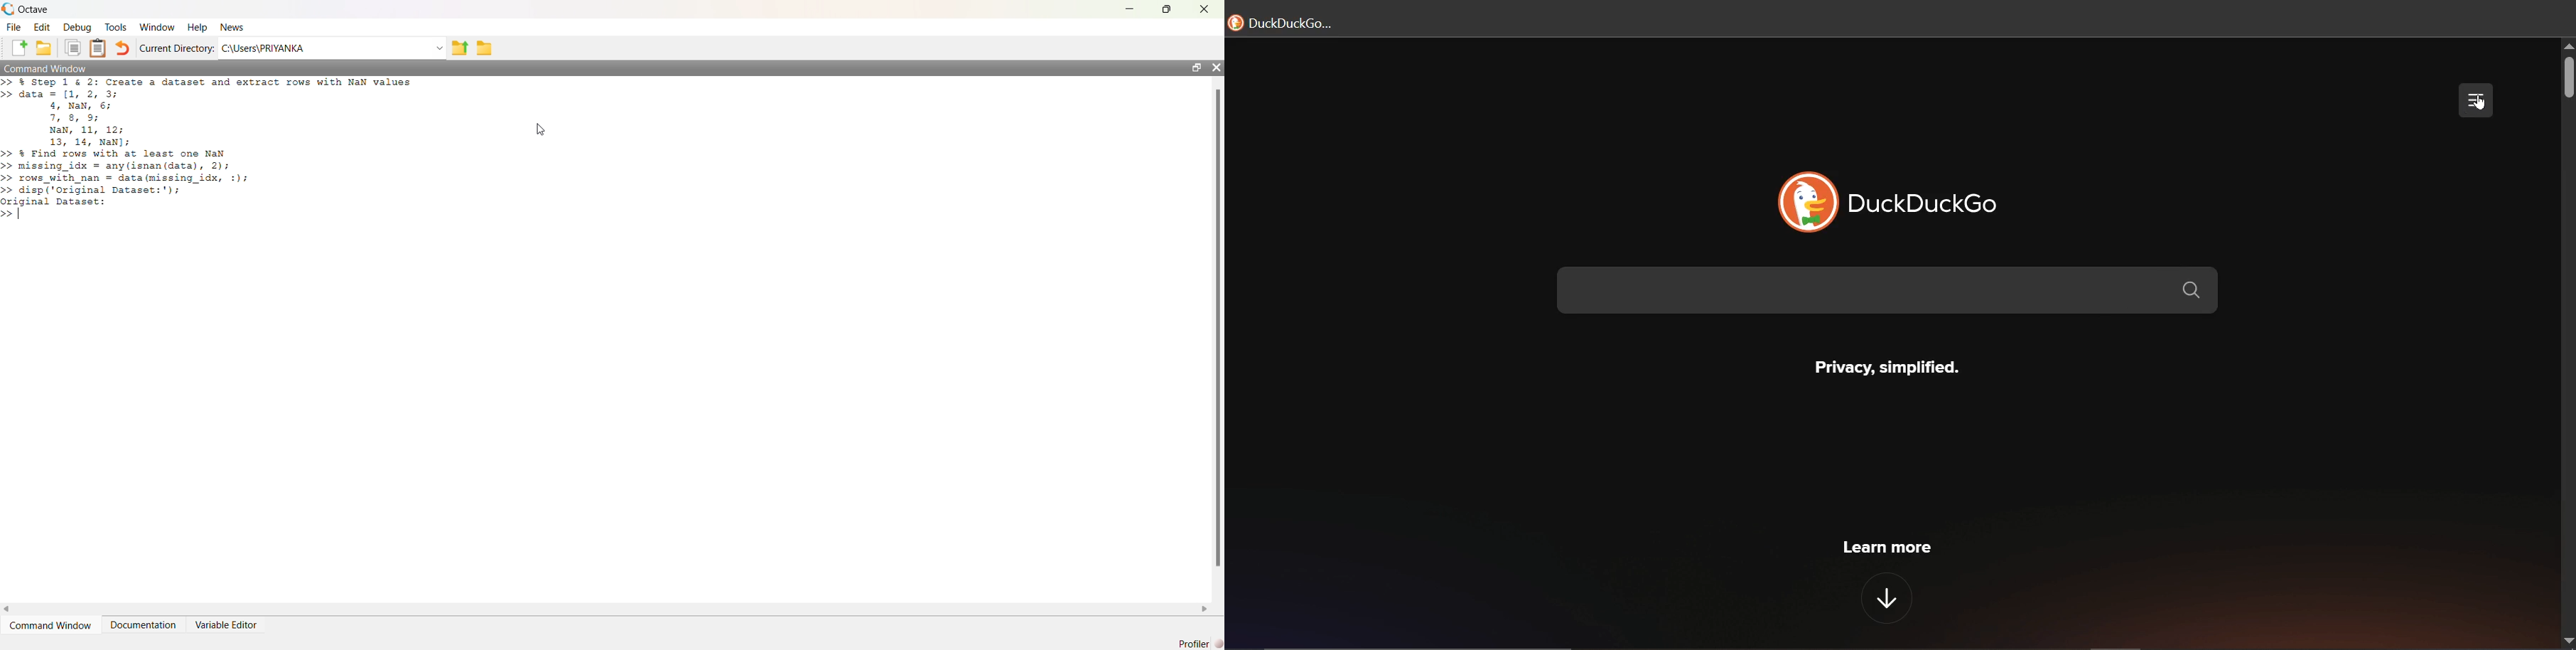  Describe the element at coordinates (42, 27) in the screenshot. I see `Edit` at that location.